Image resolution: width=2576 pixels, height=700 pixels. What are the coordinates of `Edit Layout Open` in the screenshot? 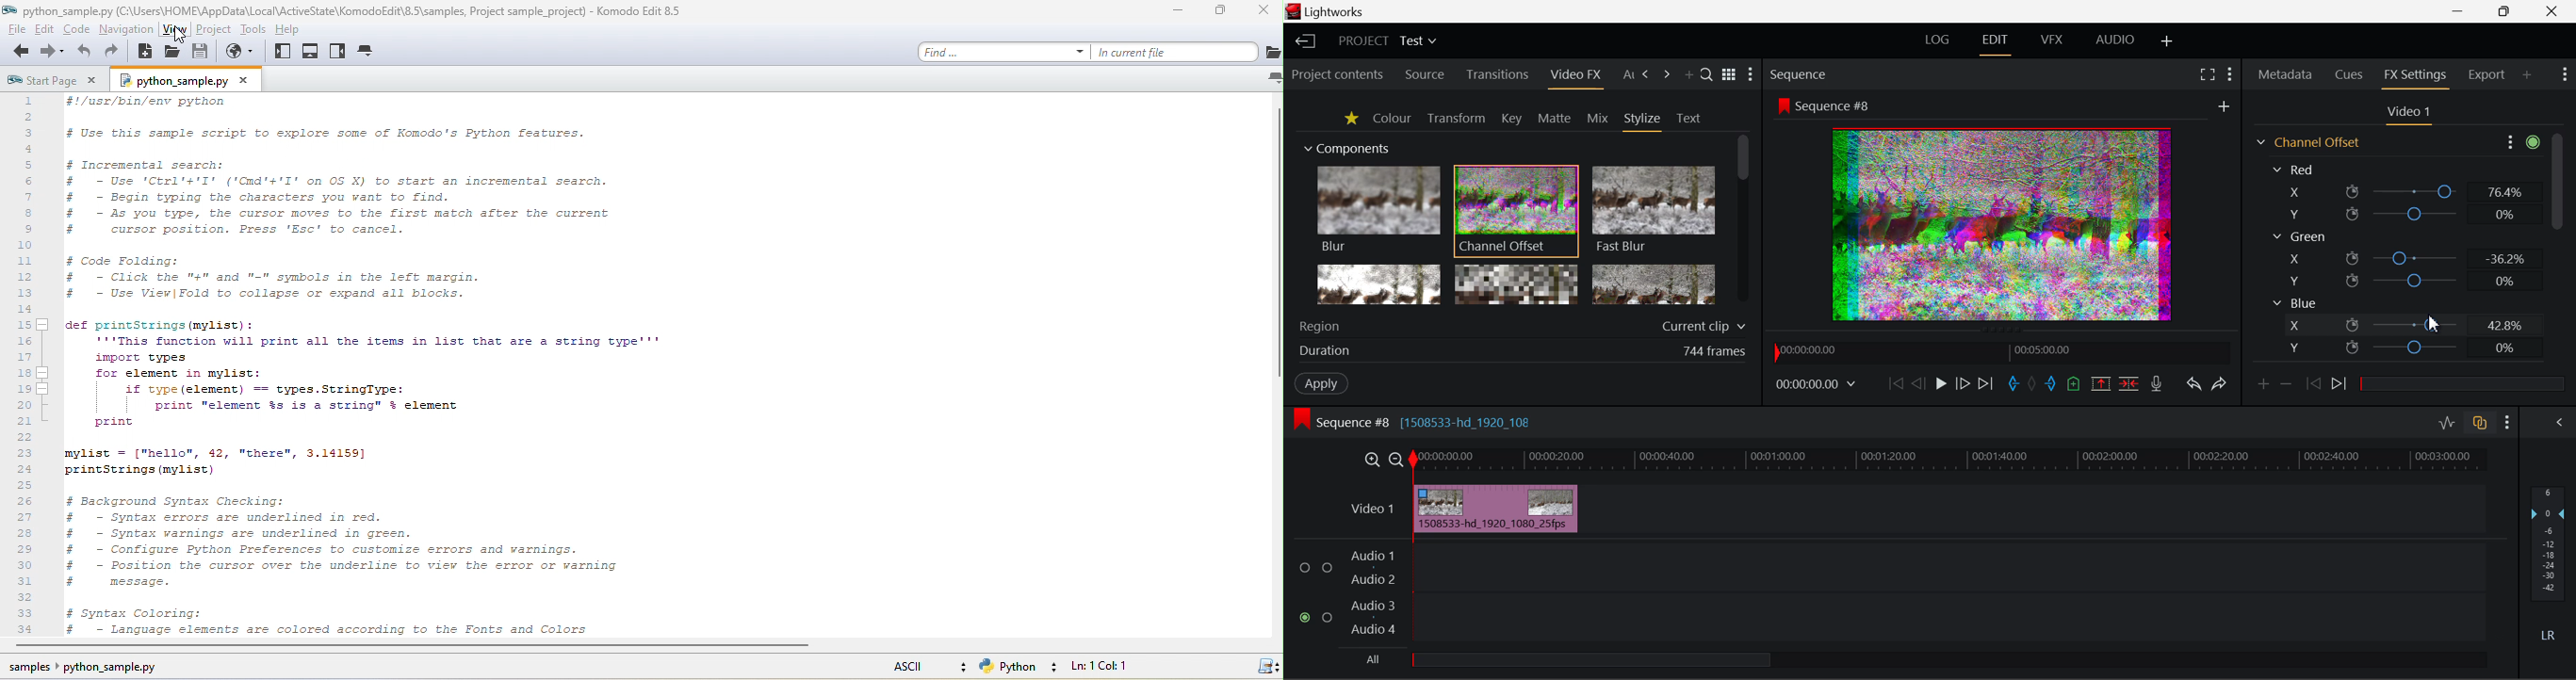 It's located at (1995, 44).